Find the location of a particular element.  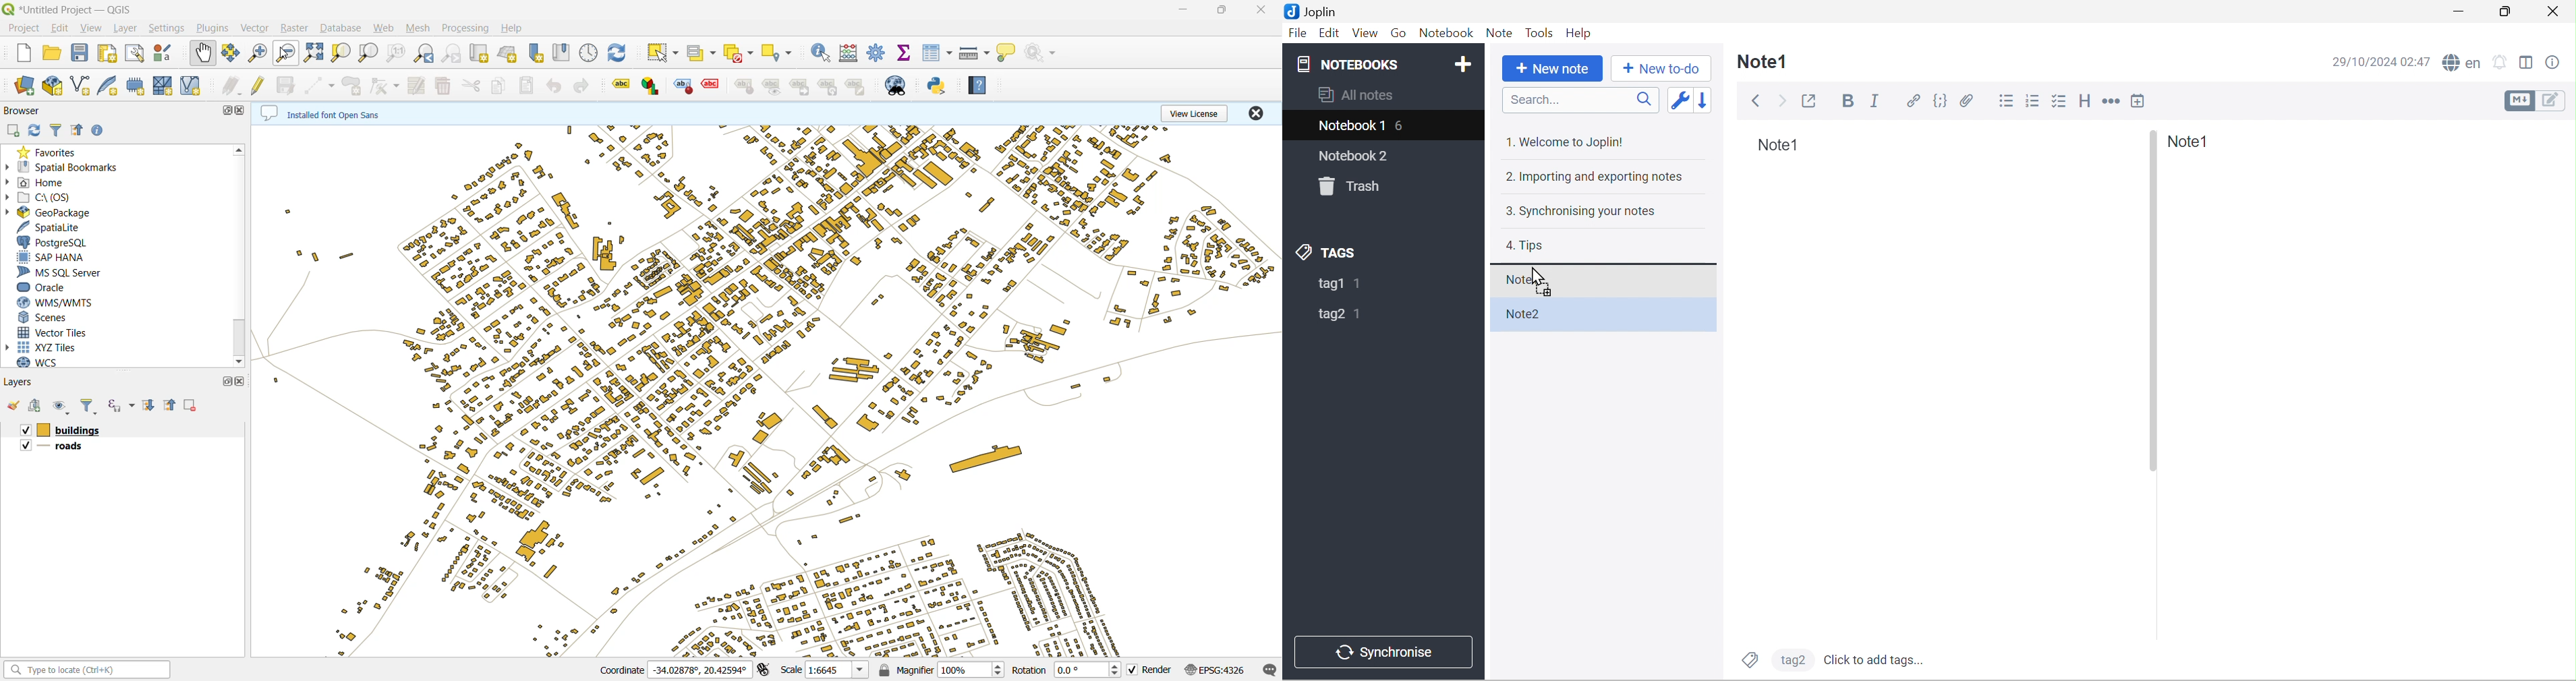

new mesh layer is located at coordinates (165, 84).